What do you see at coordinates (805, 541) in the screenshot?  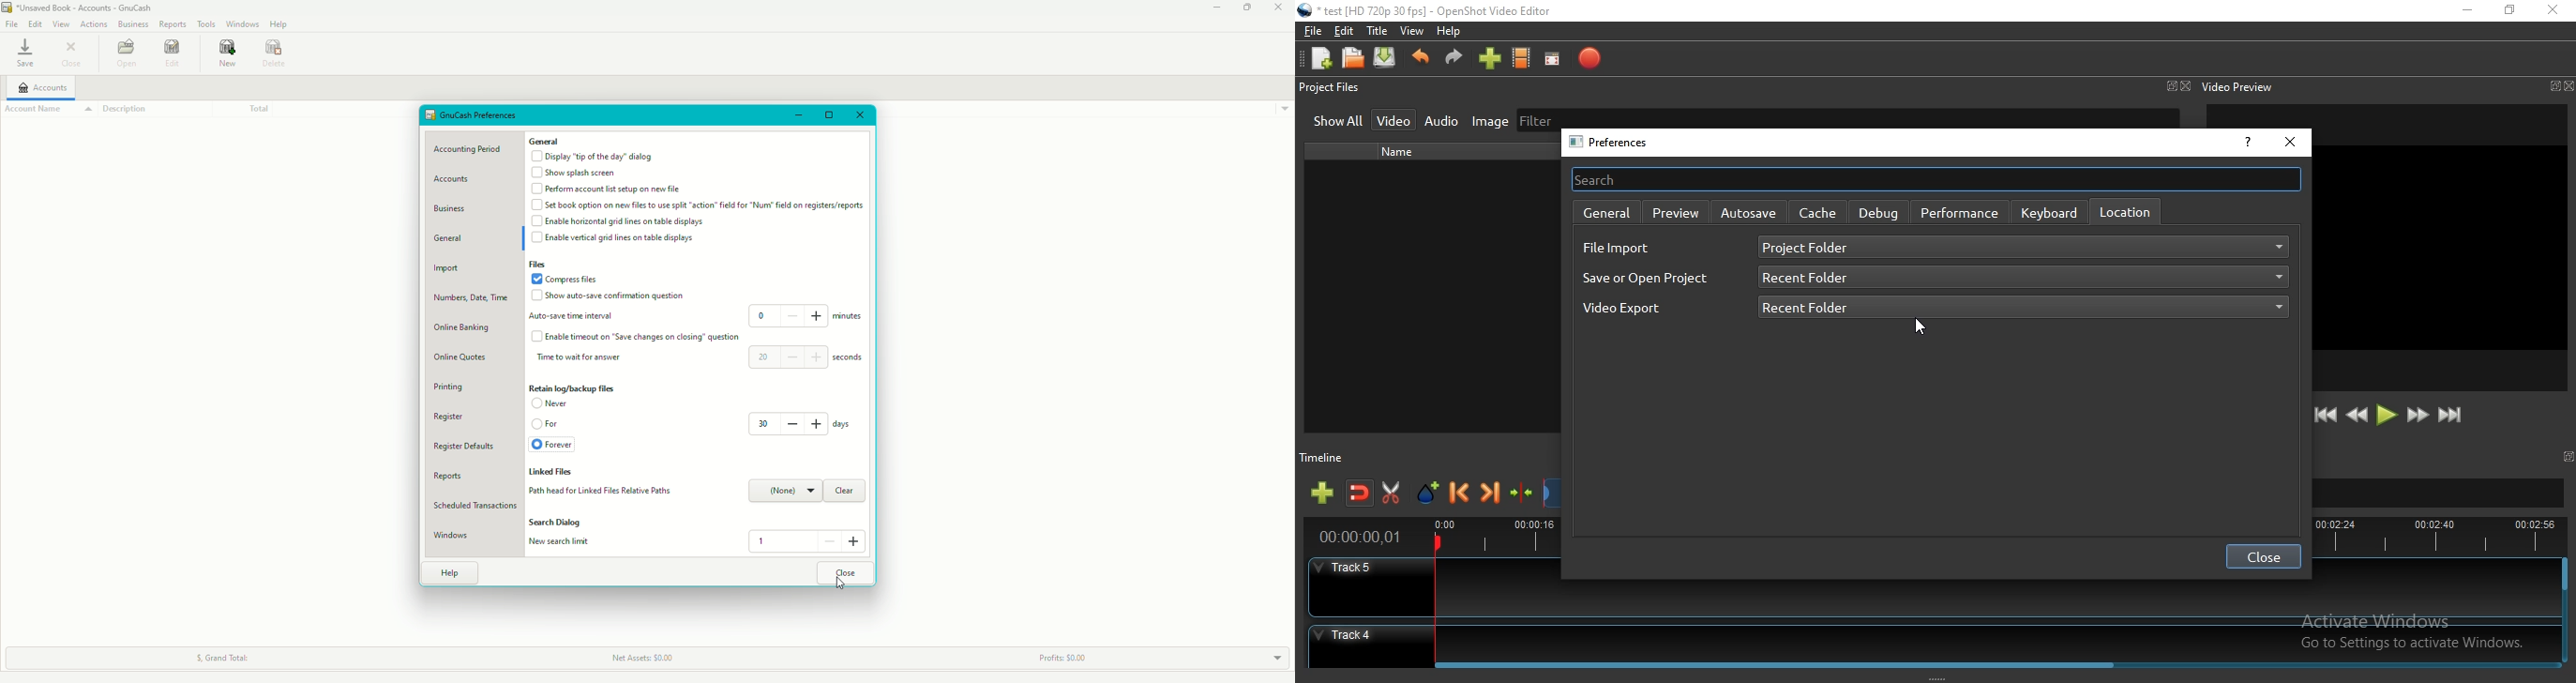 I see `1` at bounding box center [805, 541].